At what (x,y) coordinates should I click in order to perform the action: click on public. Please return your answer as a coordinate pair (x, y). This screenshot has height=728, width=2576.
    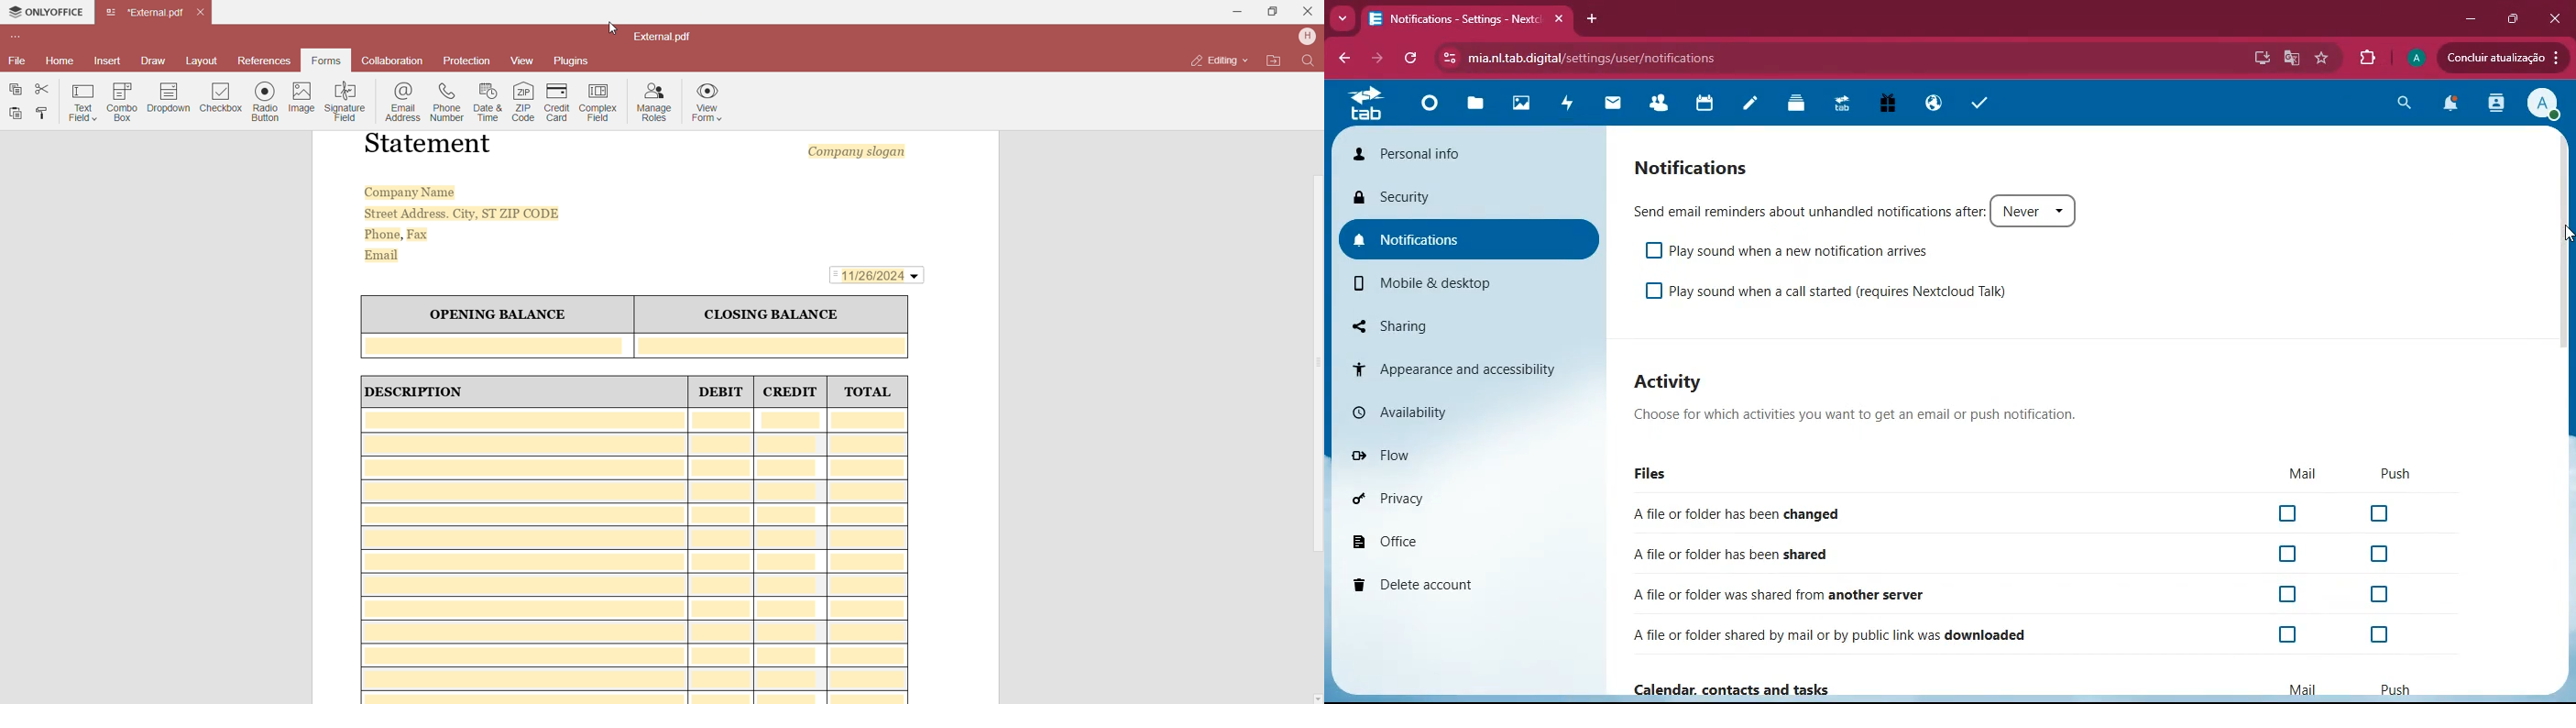
    Looking at the image, I should click on (1937, 104).